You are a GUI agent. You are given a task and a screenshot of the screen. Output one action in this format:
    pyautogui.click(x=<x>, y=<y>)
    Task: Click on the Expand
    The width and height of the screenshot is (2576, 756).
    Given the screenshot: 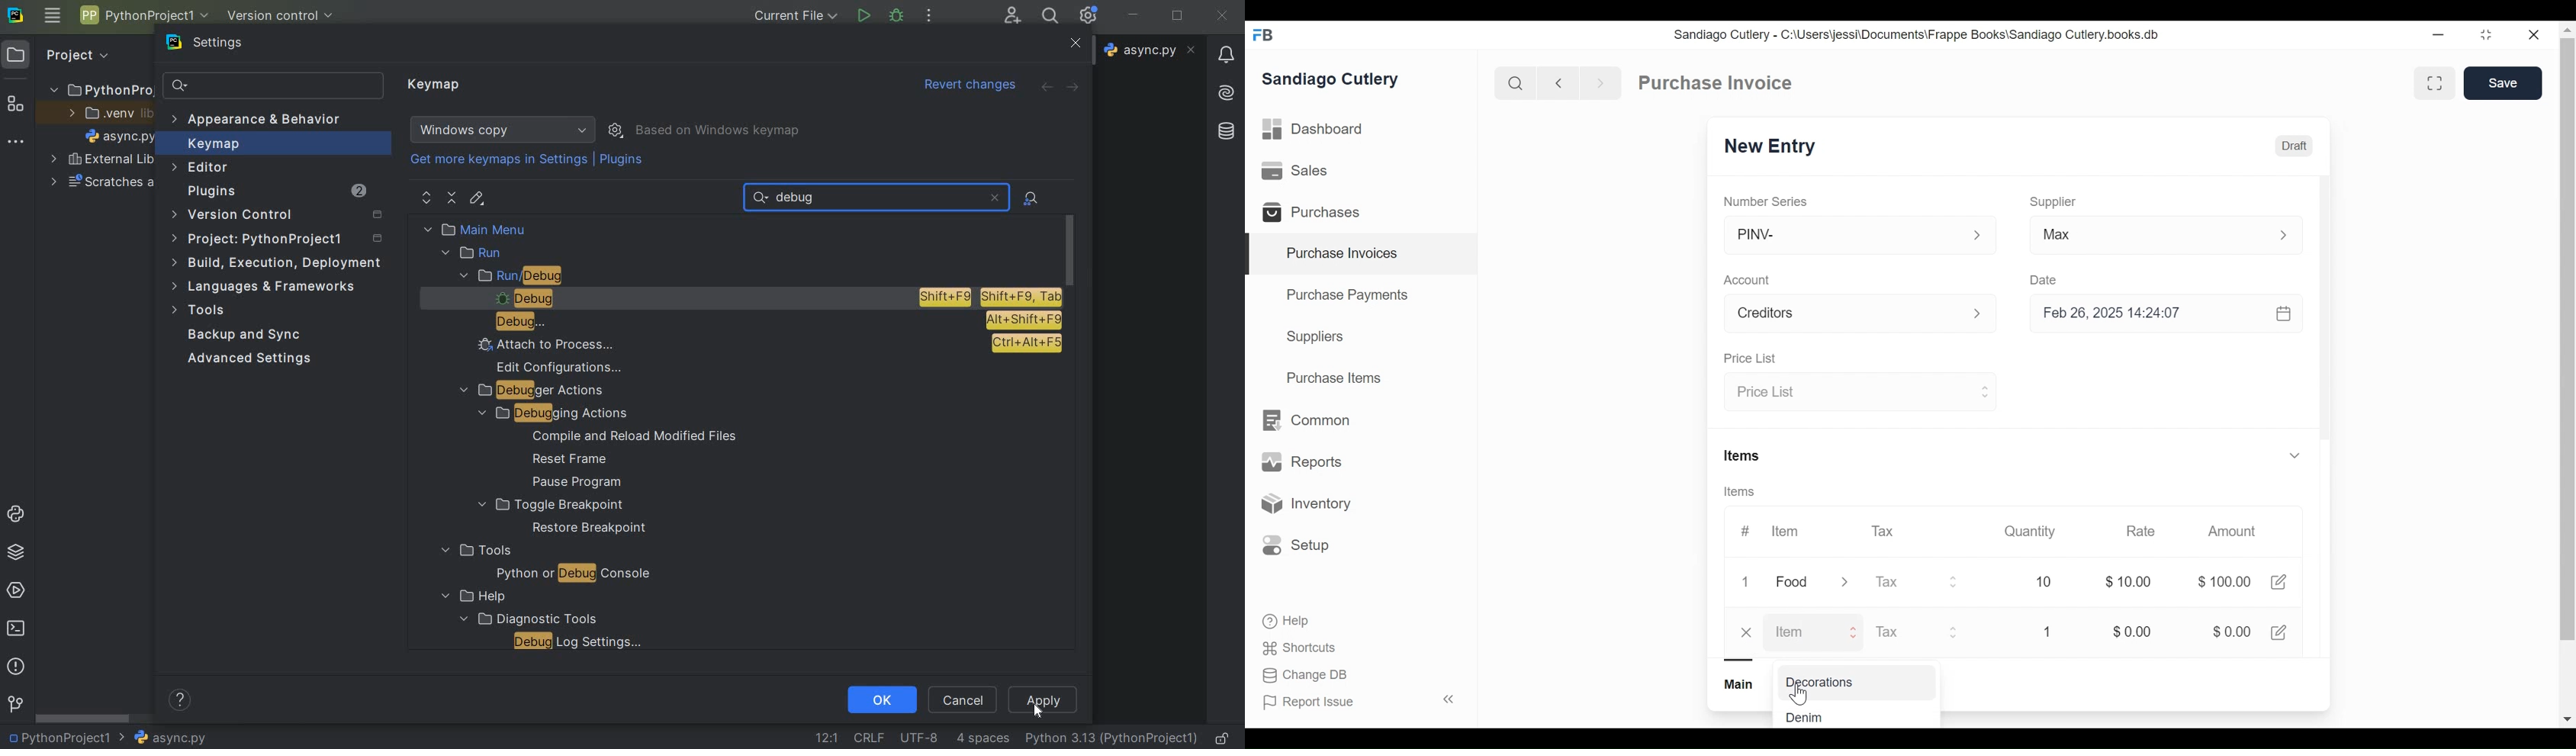 What is the action you would take?
    pyautogui.click(x=2287, y=235)
    